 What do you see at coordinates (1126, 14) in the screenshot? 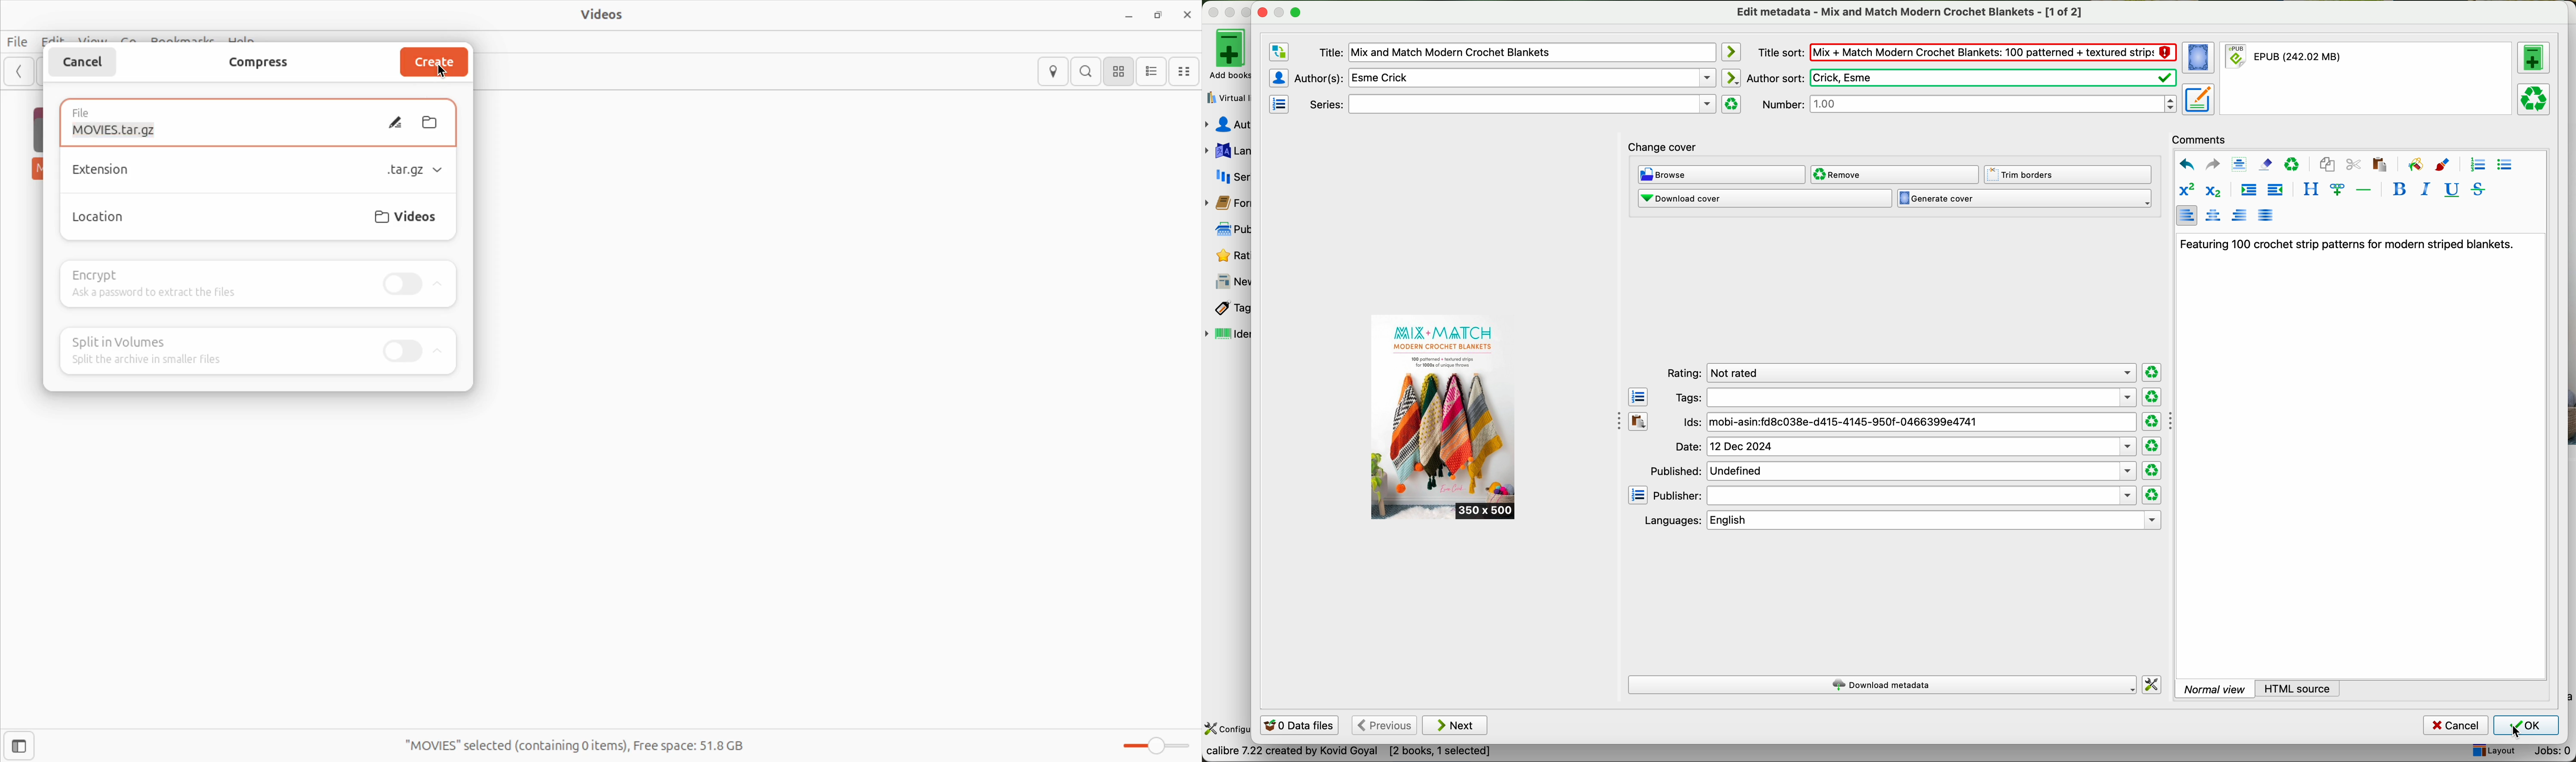
I see `minimize` at bounding box center [1126, 14].